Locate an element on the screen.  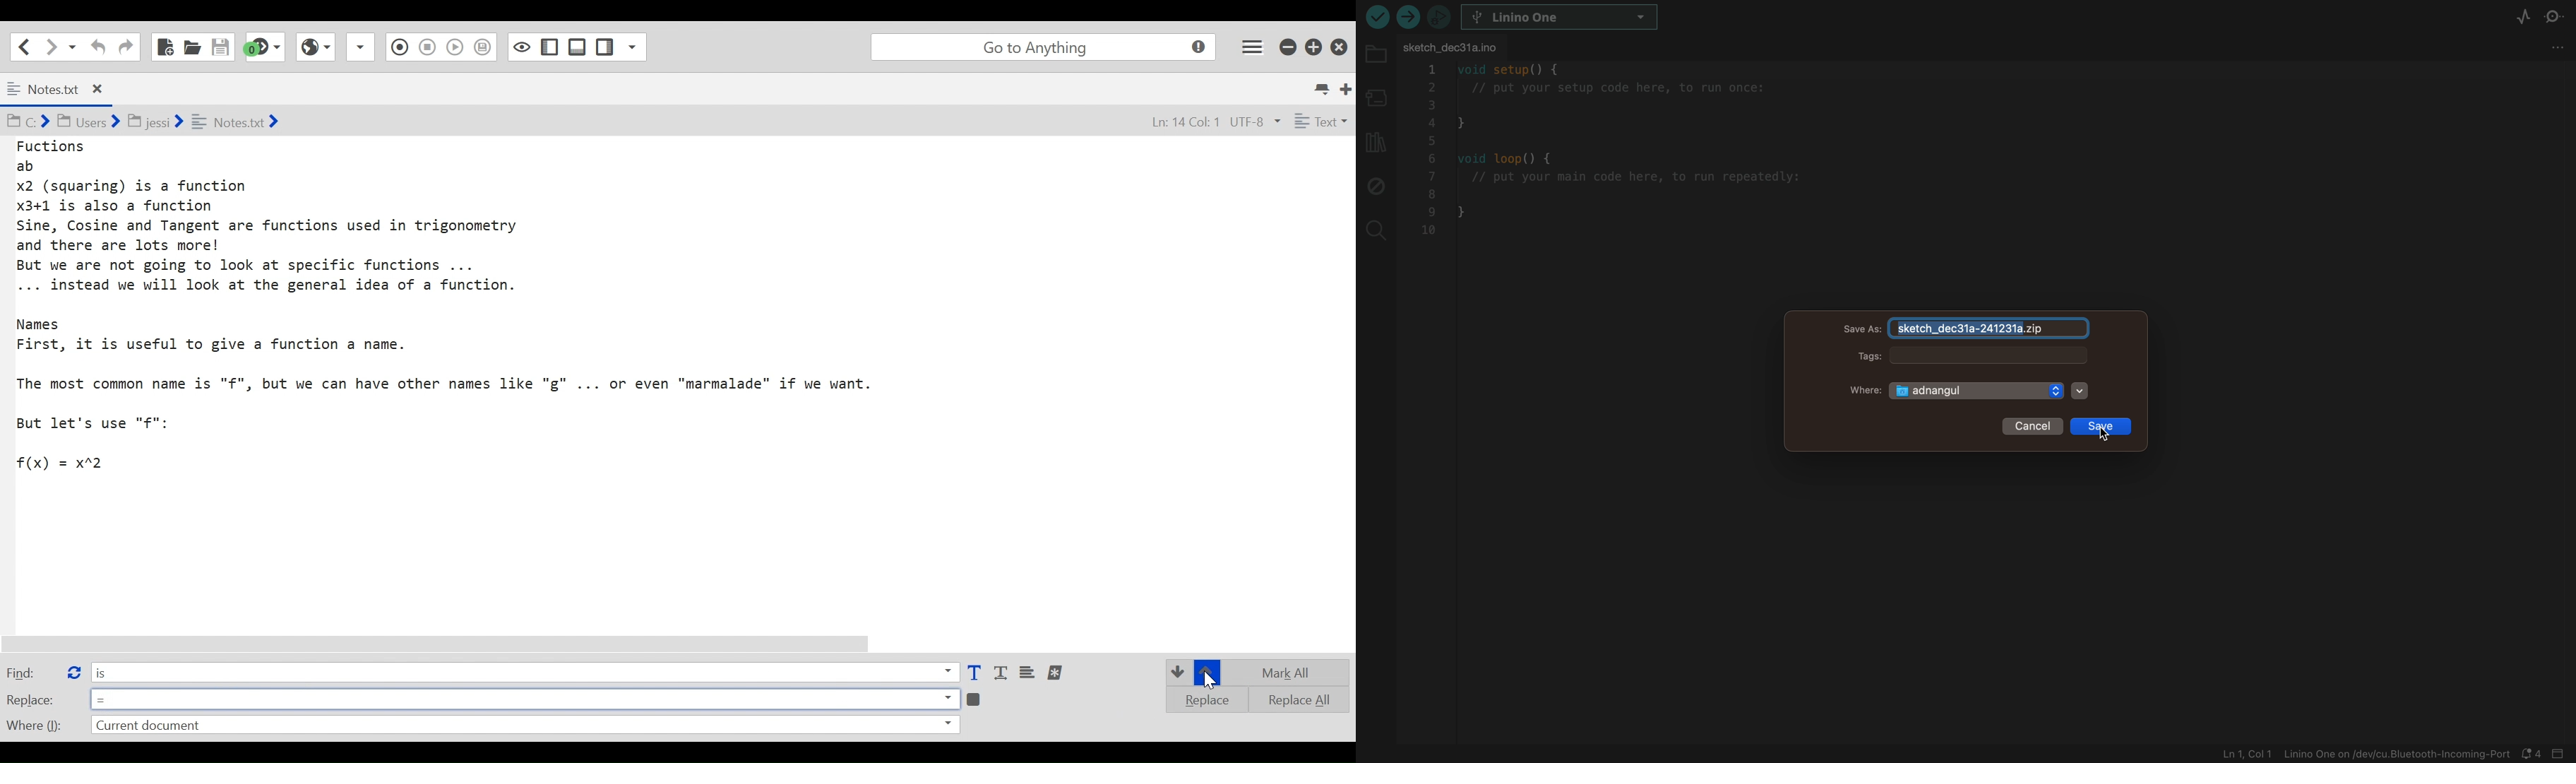
save is located at coordinates (2100, 426).